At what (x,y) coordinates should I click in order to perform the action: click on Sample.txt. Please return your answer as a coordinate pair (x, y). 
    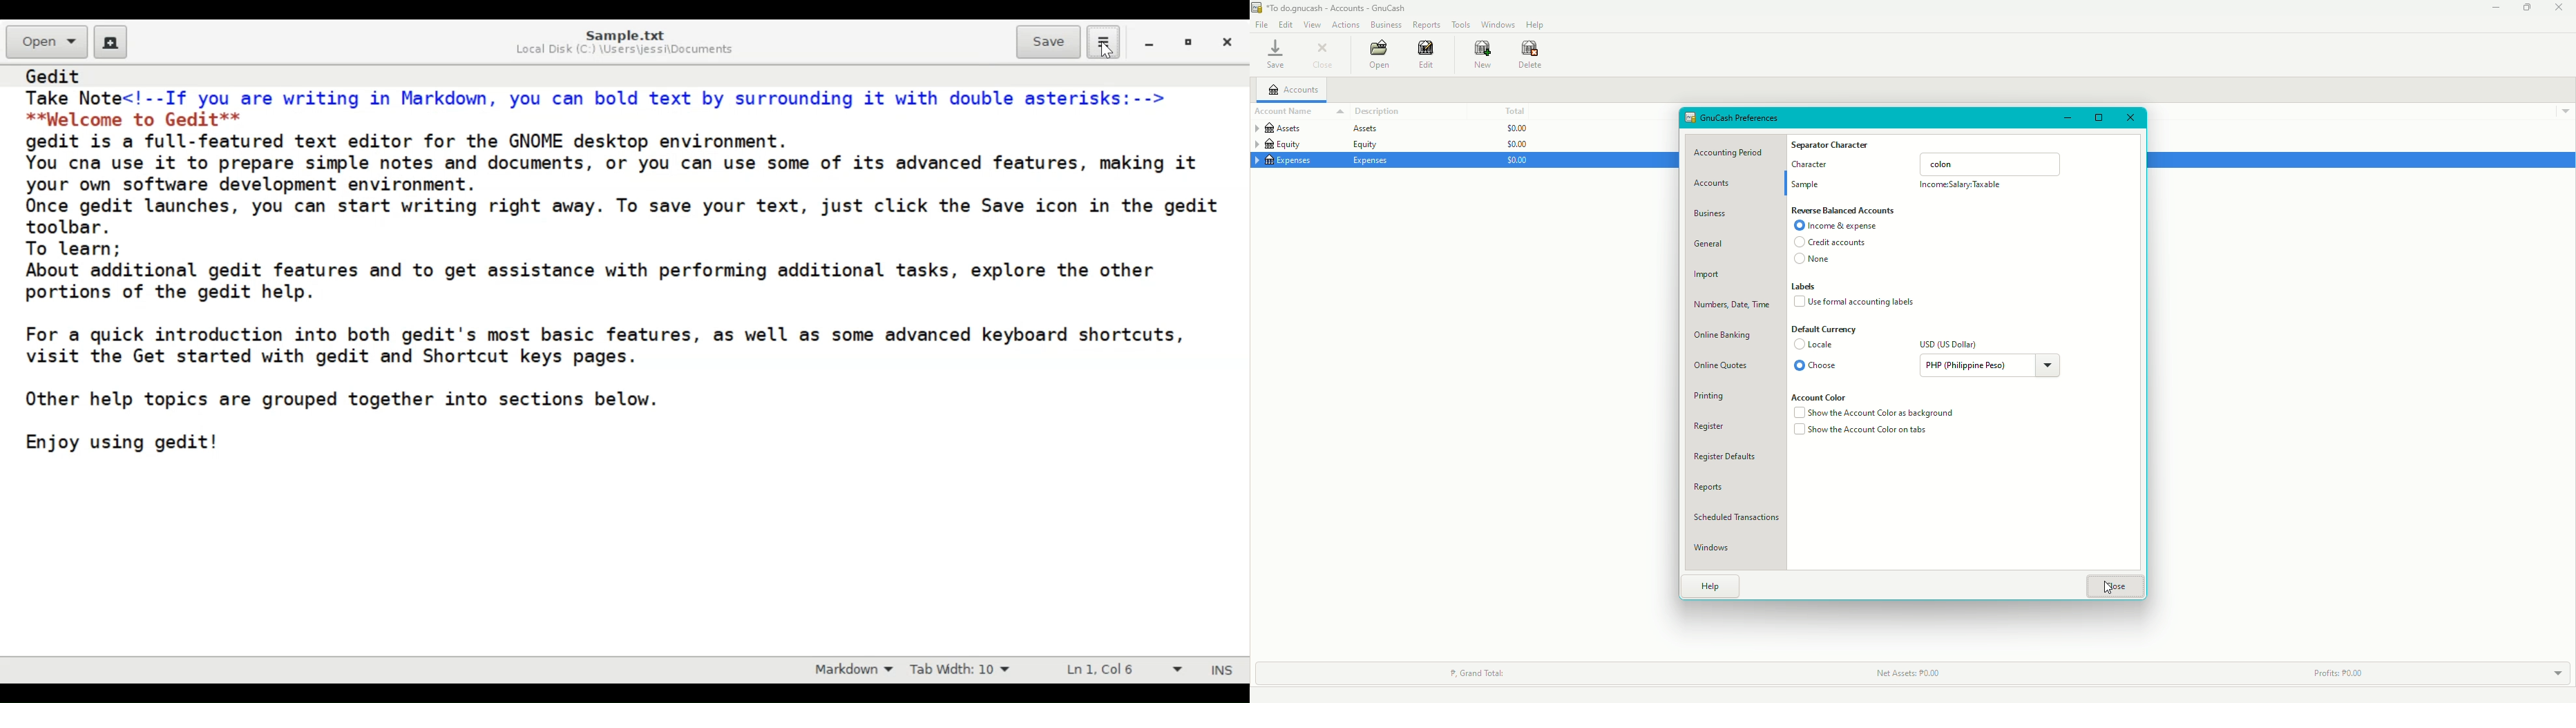
    Looking at the image, I should click on (626, 35).